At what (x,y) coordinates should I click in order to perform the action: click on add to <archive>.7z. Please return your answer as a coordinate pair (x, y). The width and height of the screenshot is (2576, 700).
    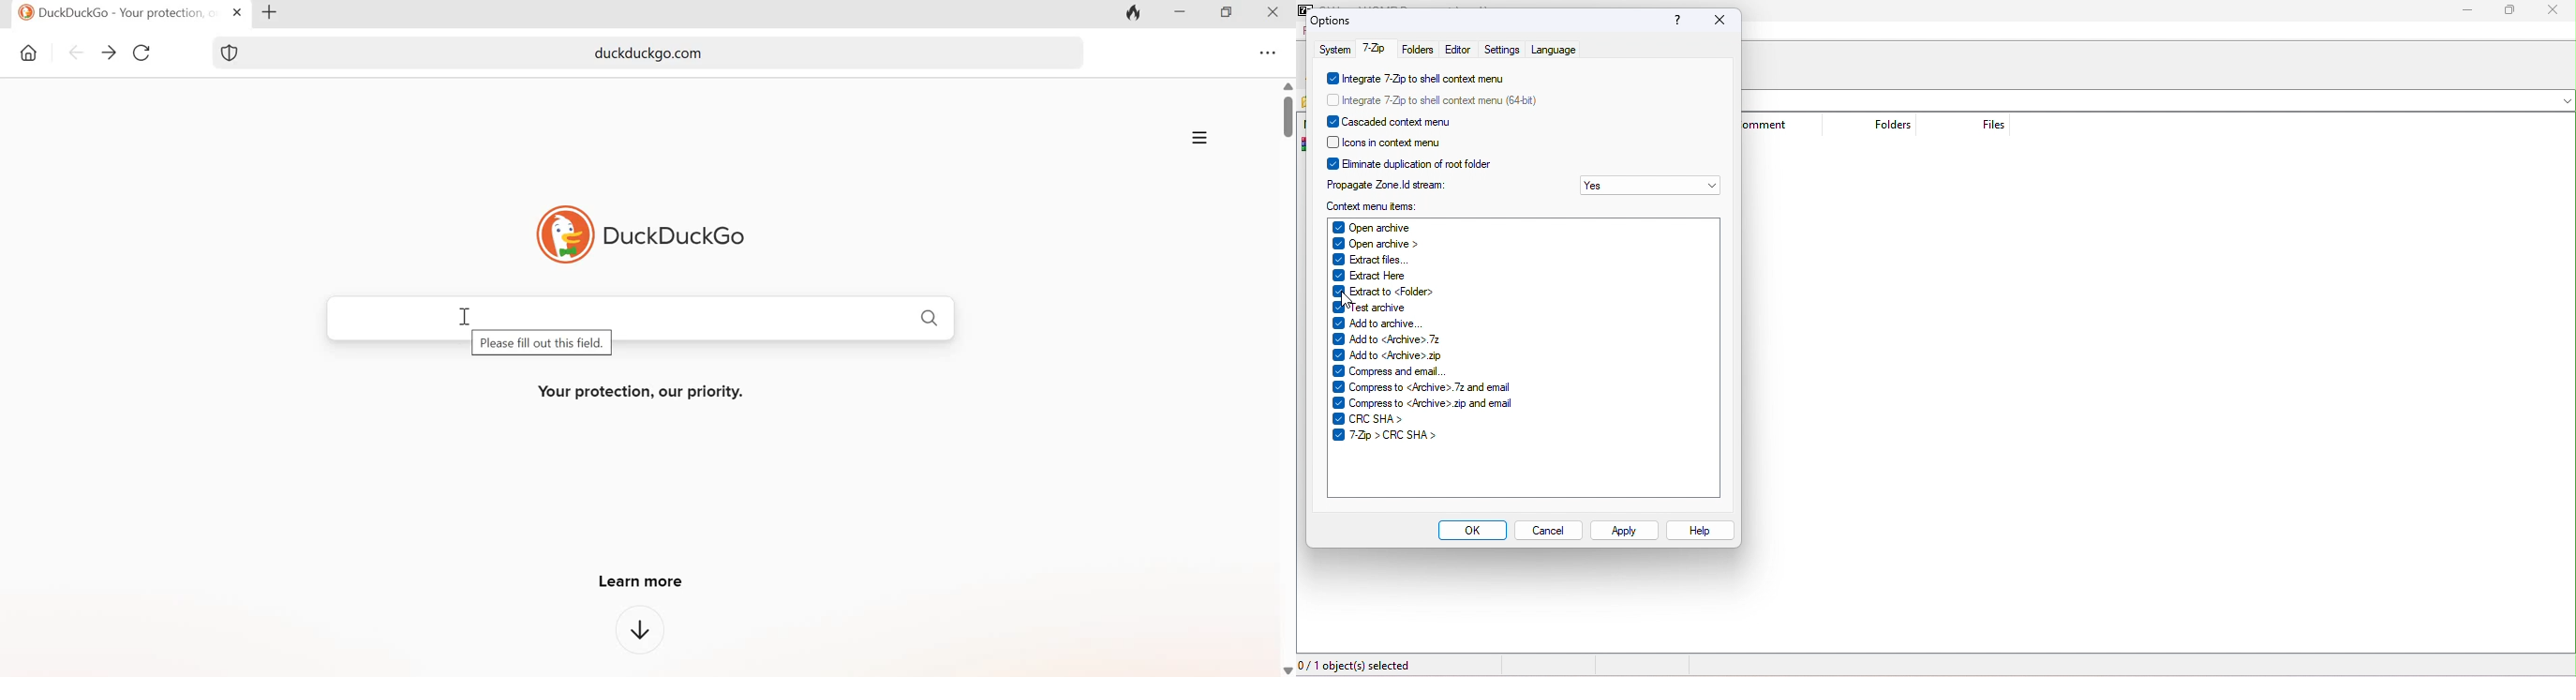
    Looking at the image, I should click on (1388, 339).